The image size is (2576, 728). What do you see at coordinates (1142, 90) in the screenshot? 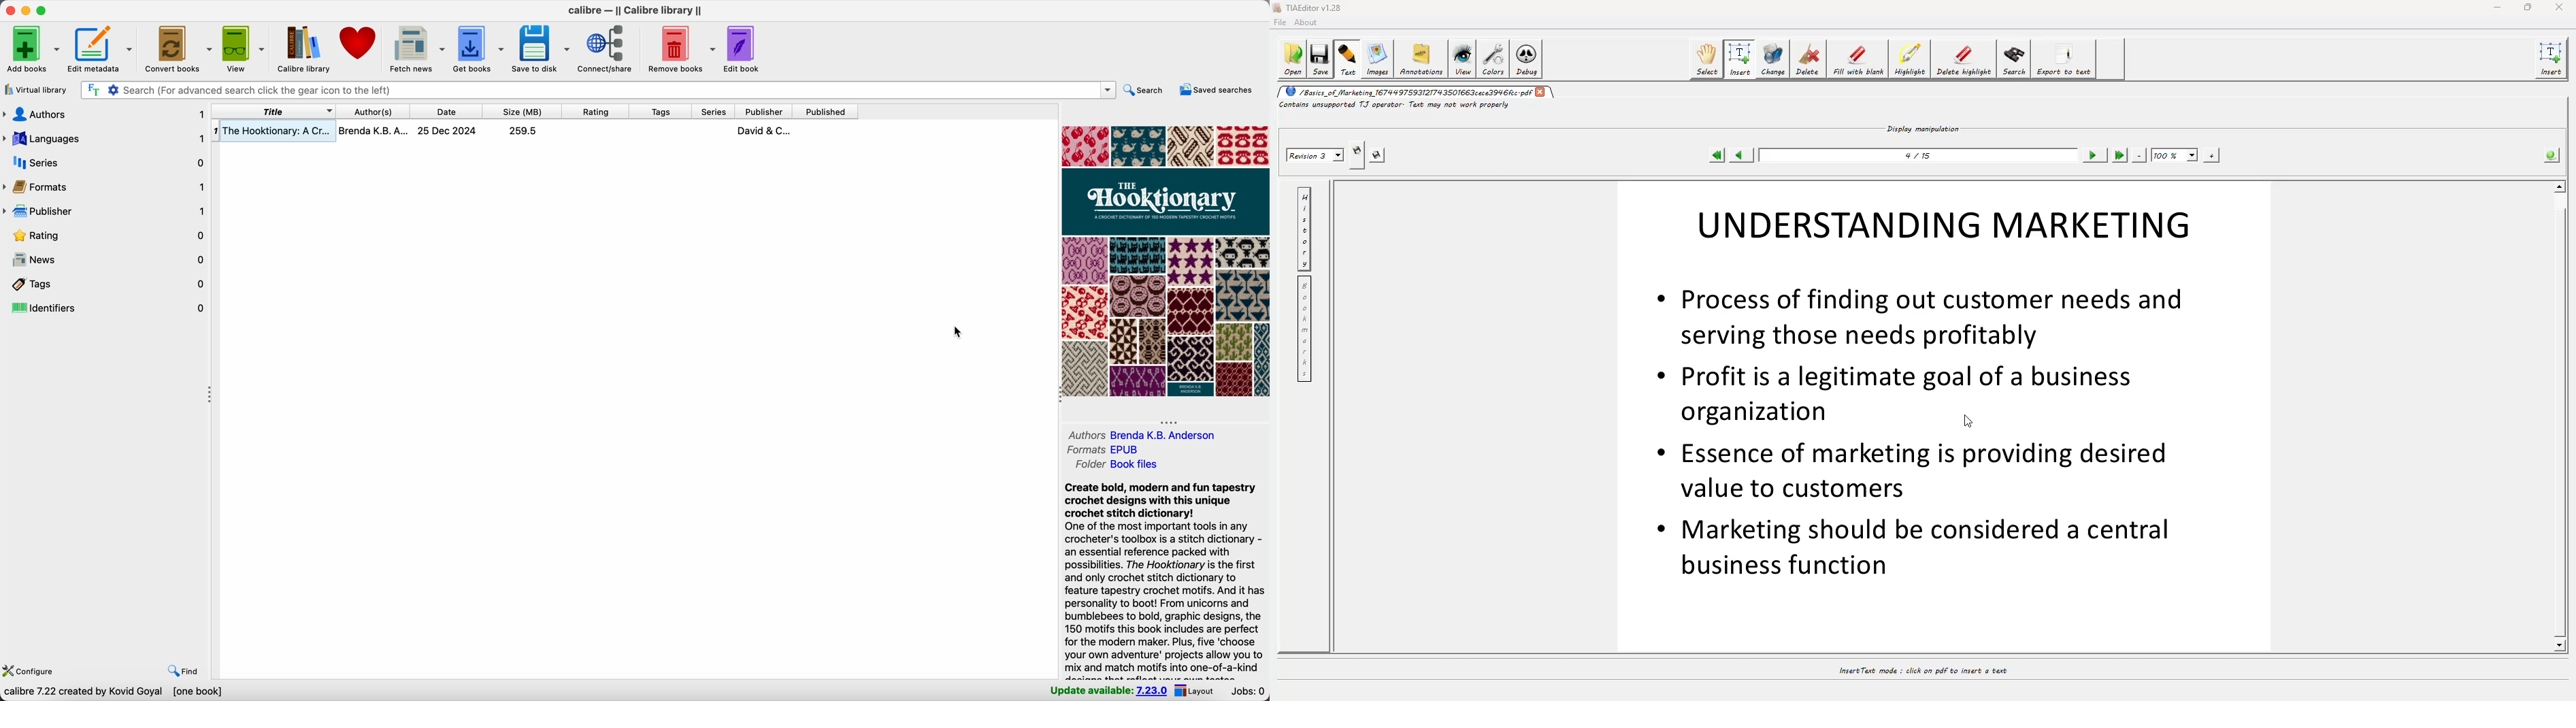
I see `search` at bounding box center [1142, 90].